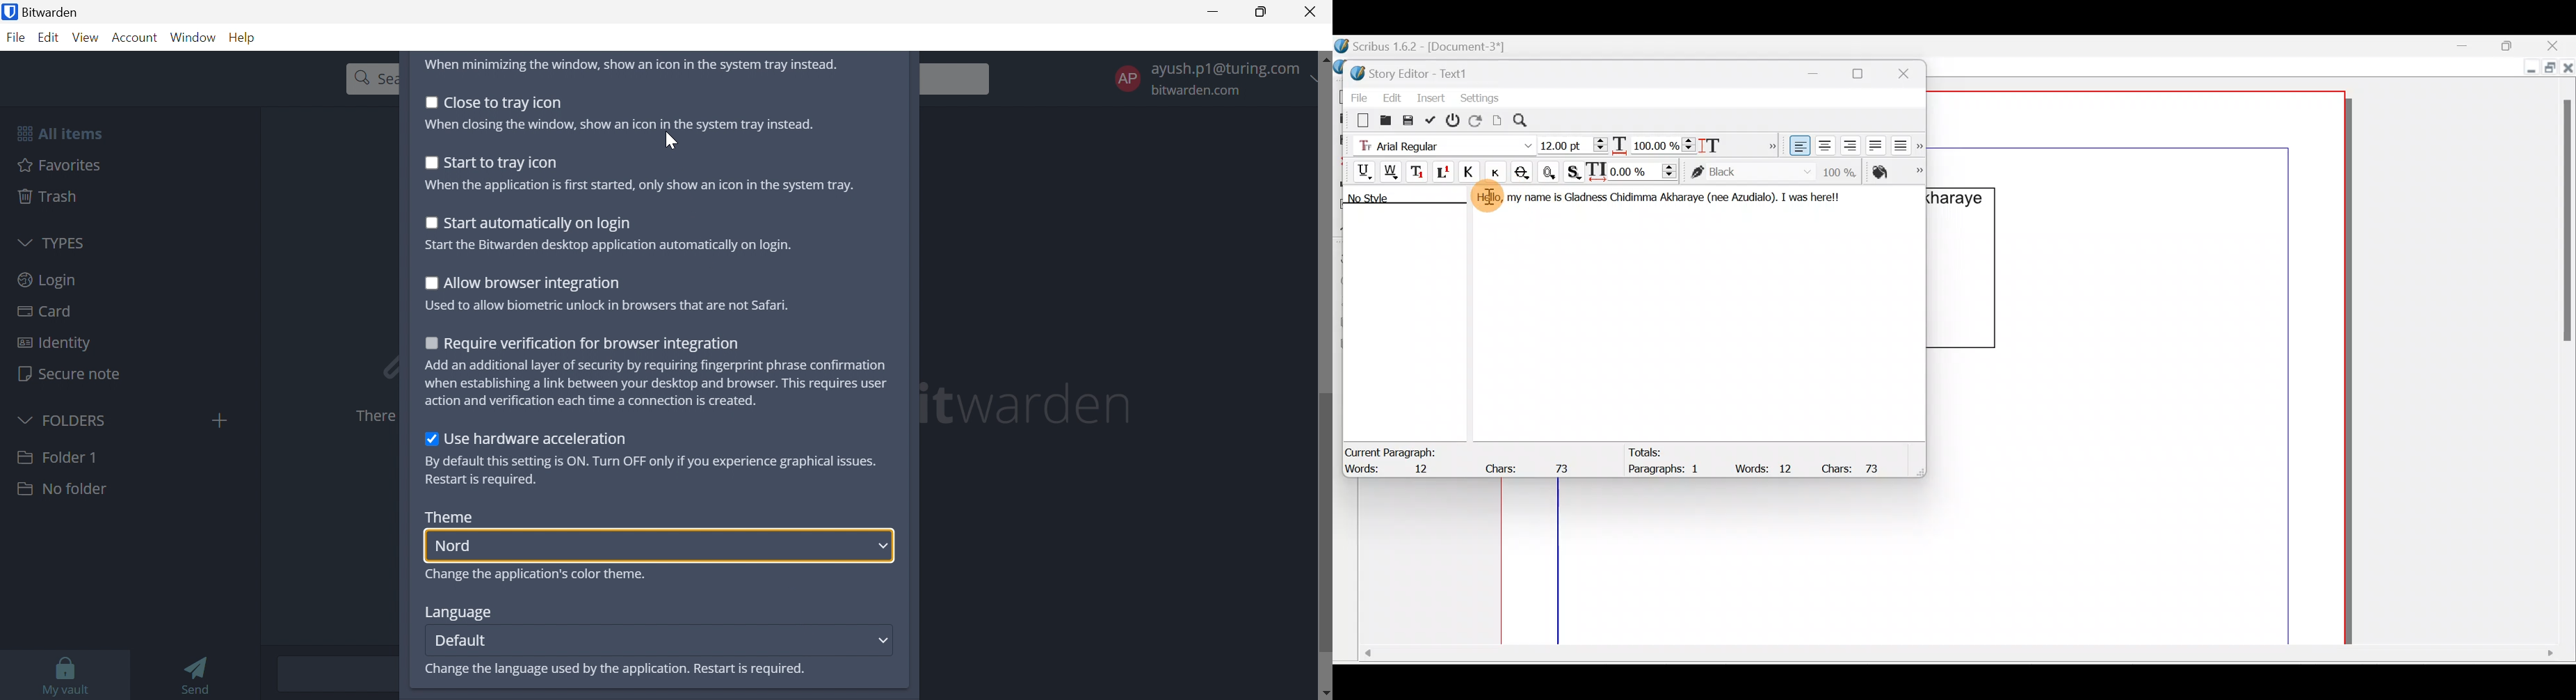 This screenshot has width=2576, height=700. Describe the element at coordinates (70, 375) in the screenshot. I see `Secure note` at that location.